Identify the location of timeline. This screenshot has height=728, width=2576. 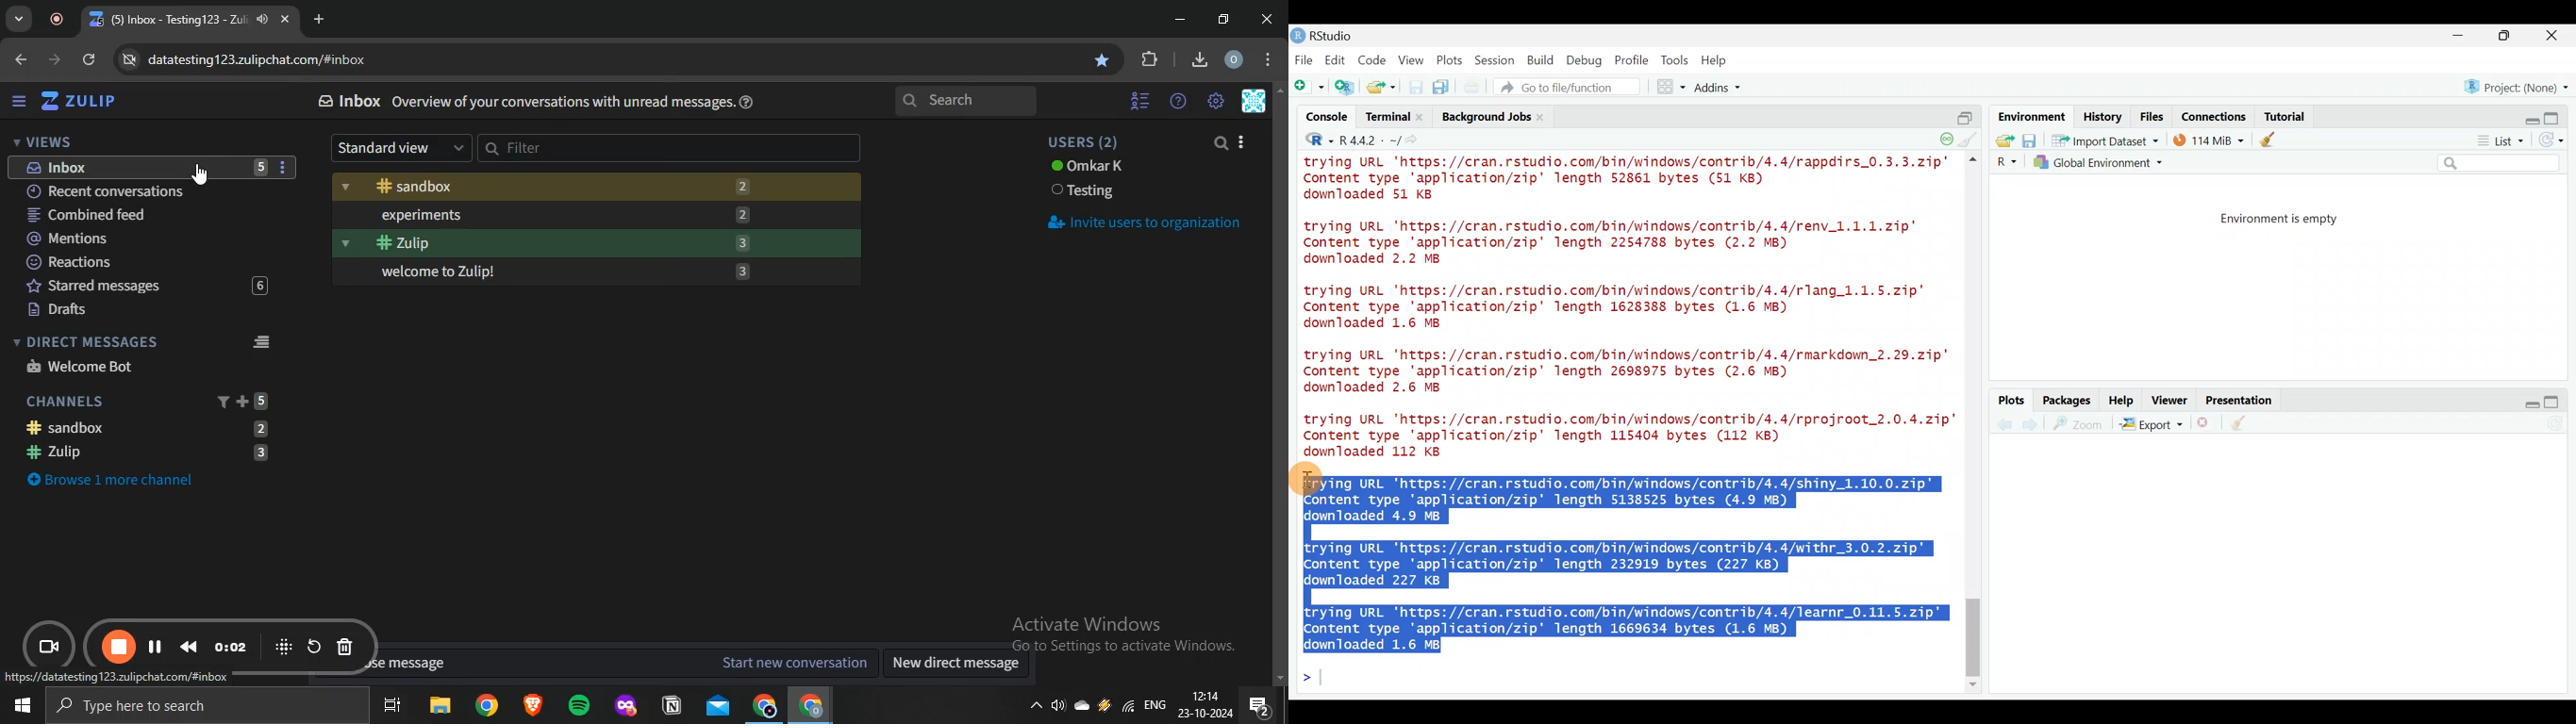
(232, 647).